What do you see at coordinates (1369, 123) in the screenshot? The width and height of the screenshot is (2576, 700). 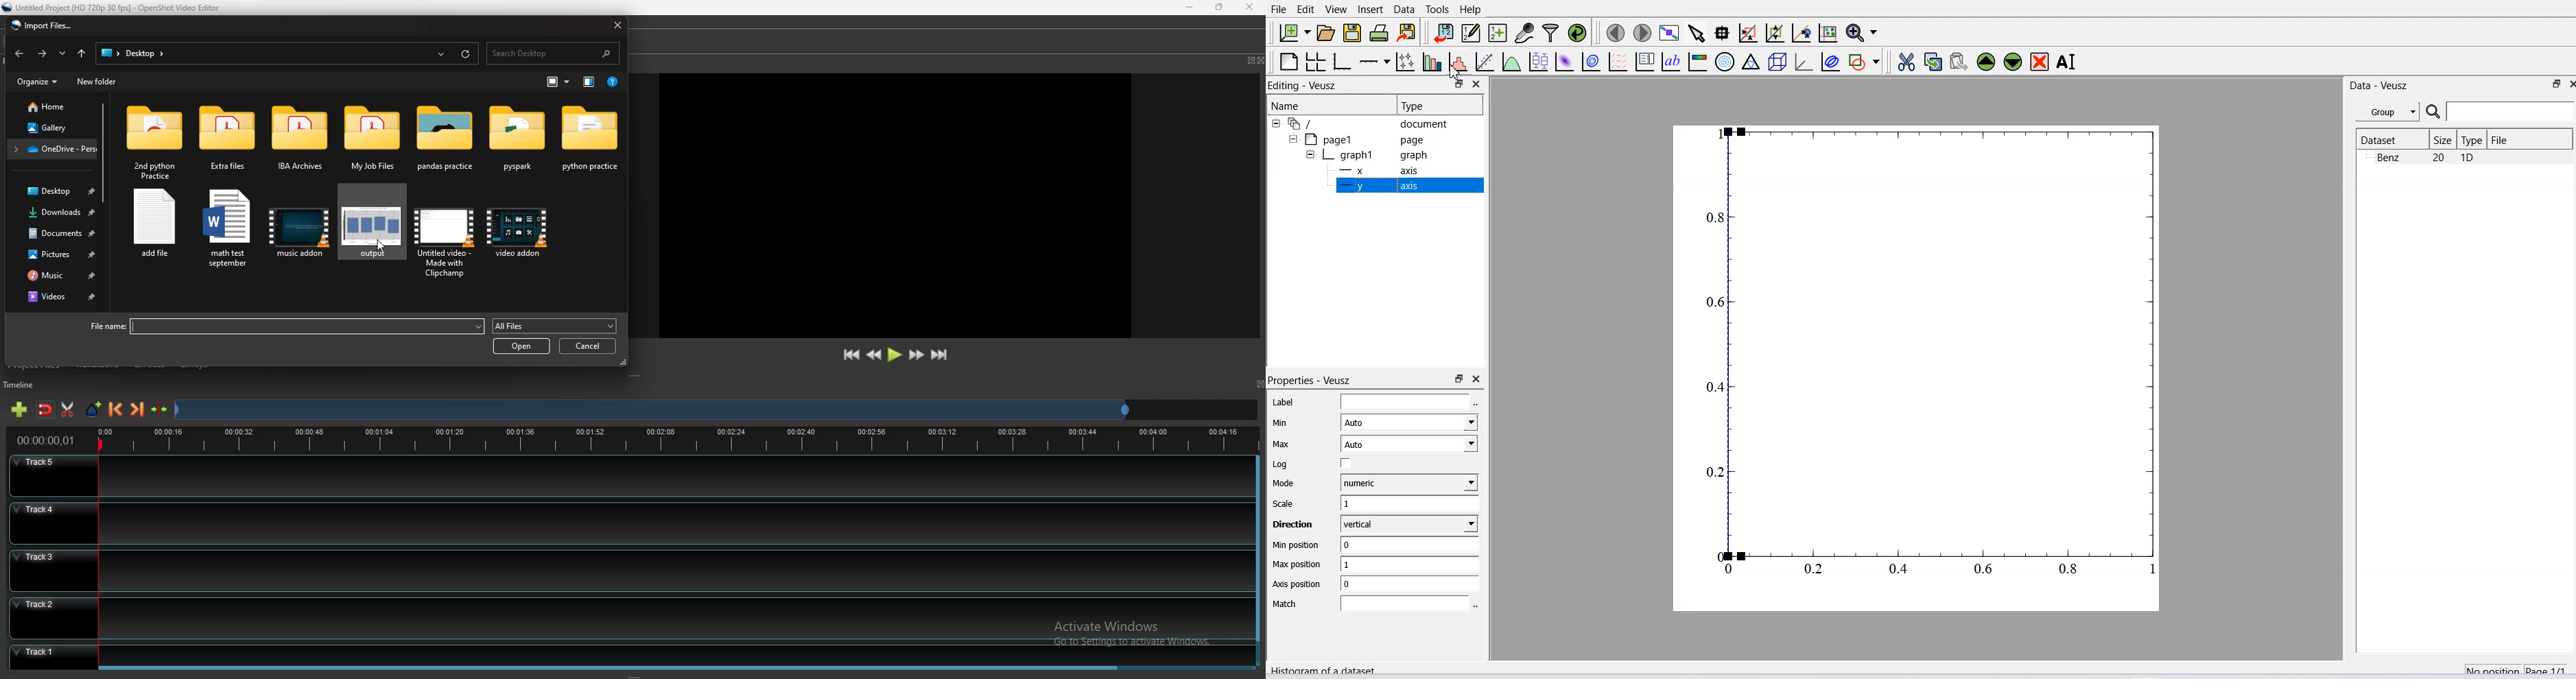 I see `Document` at bounding box center [1369, 123].